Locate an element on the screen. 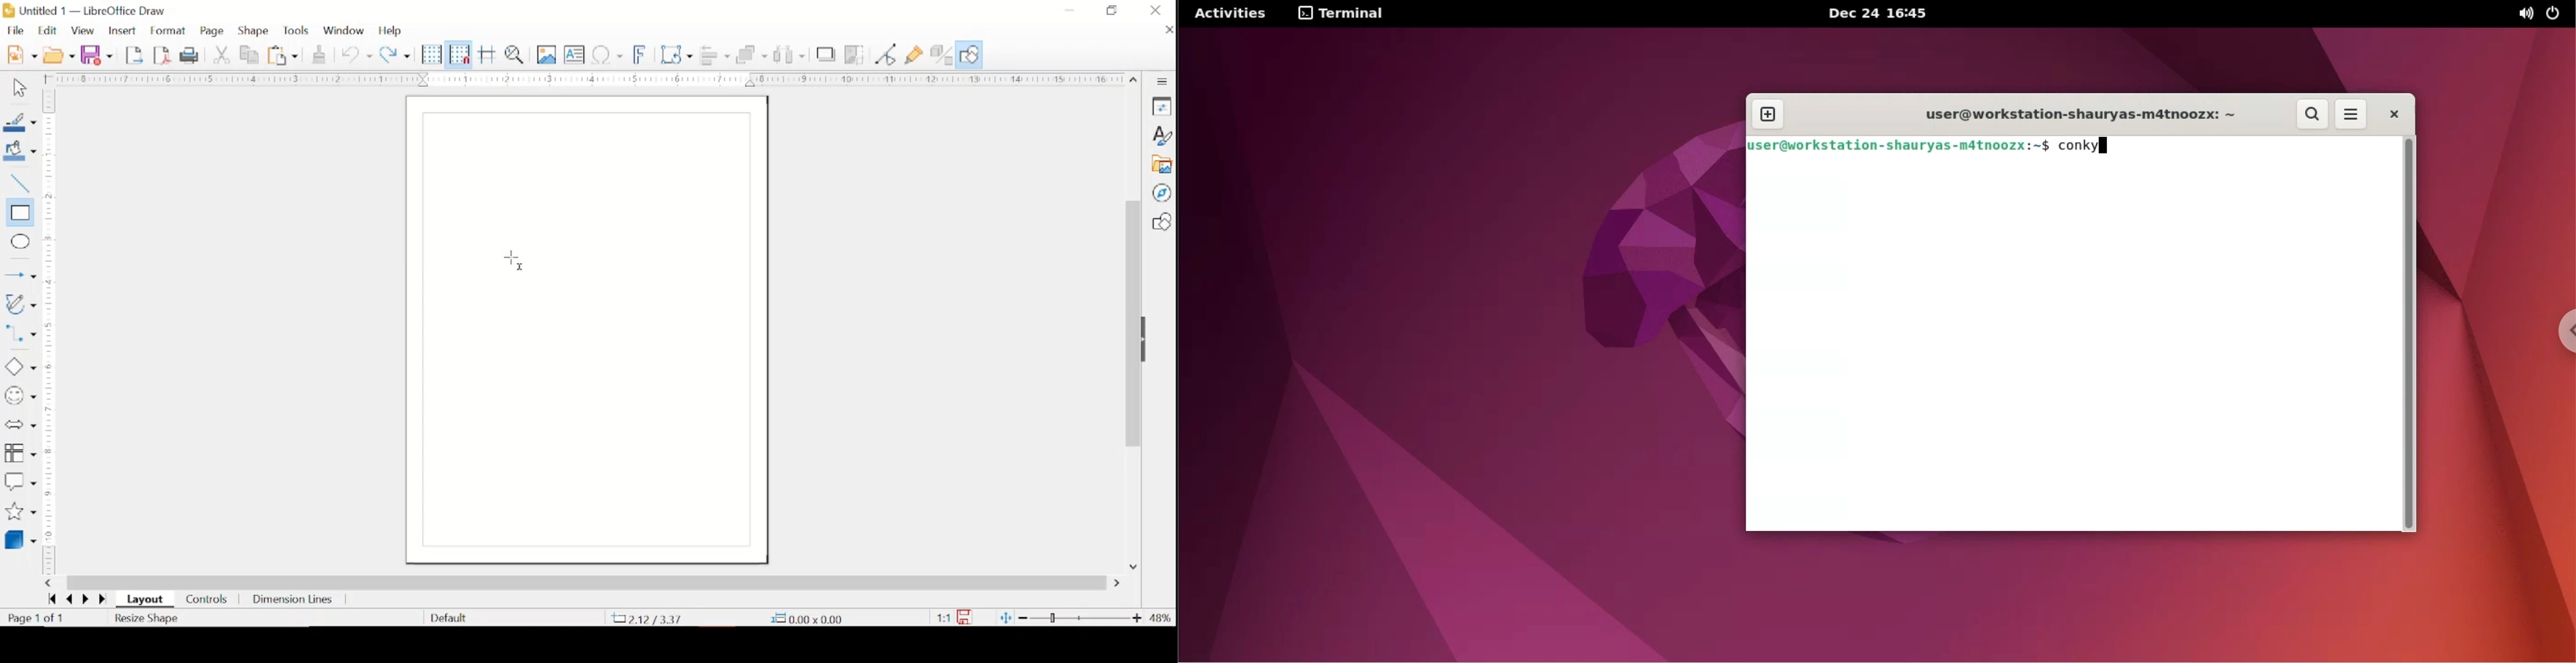  styles is located at coordinates (1162, 136).